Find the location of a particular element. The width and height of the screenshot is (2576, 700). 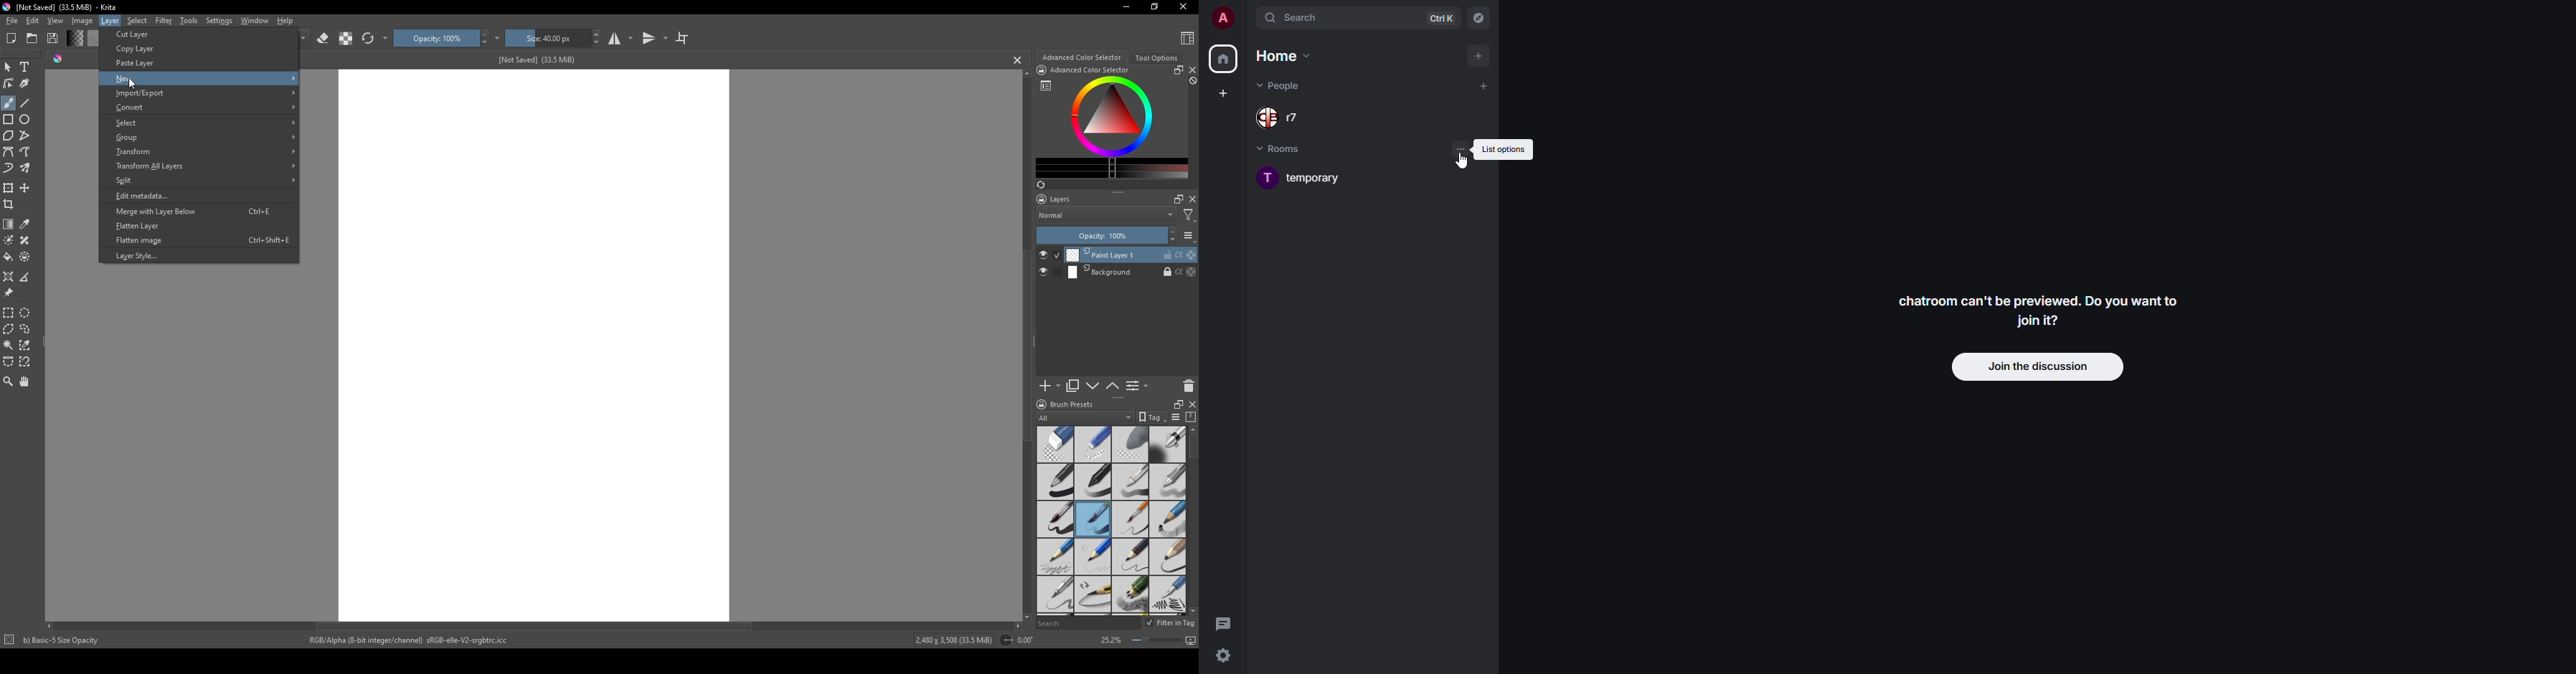

Transform  is located at coordinates (205, 153).